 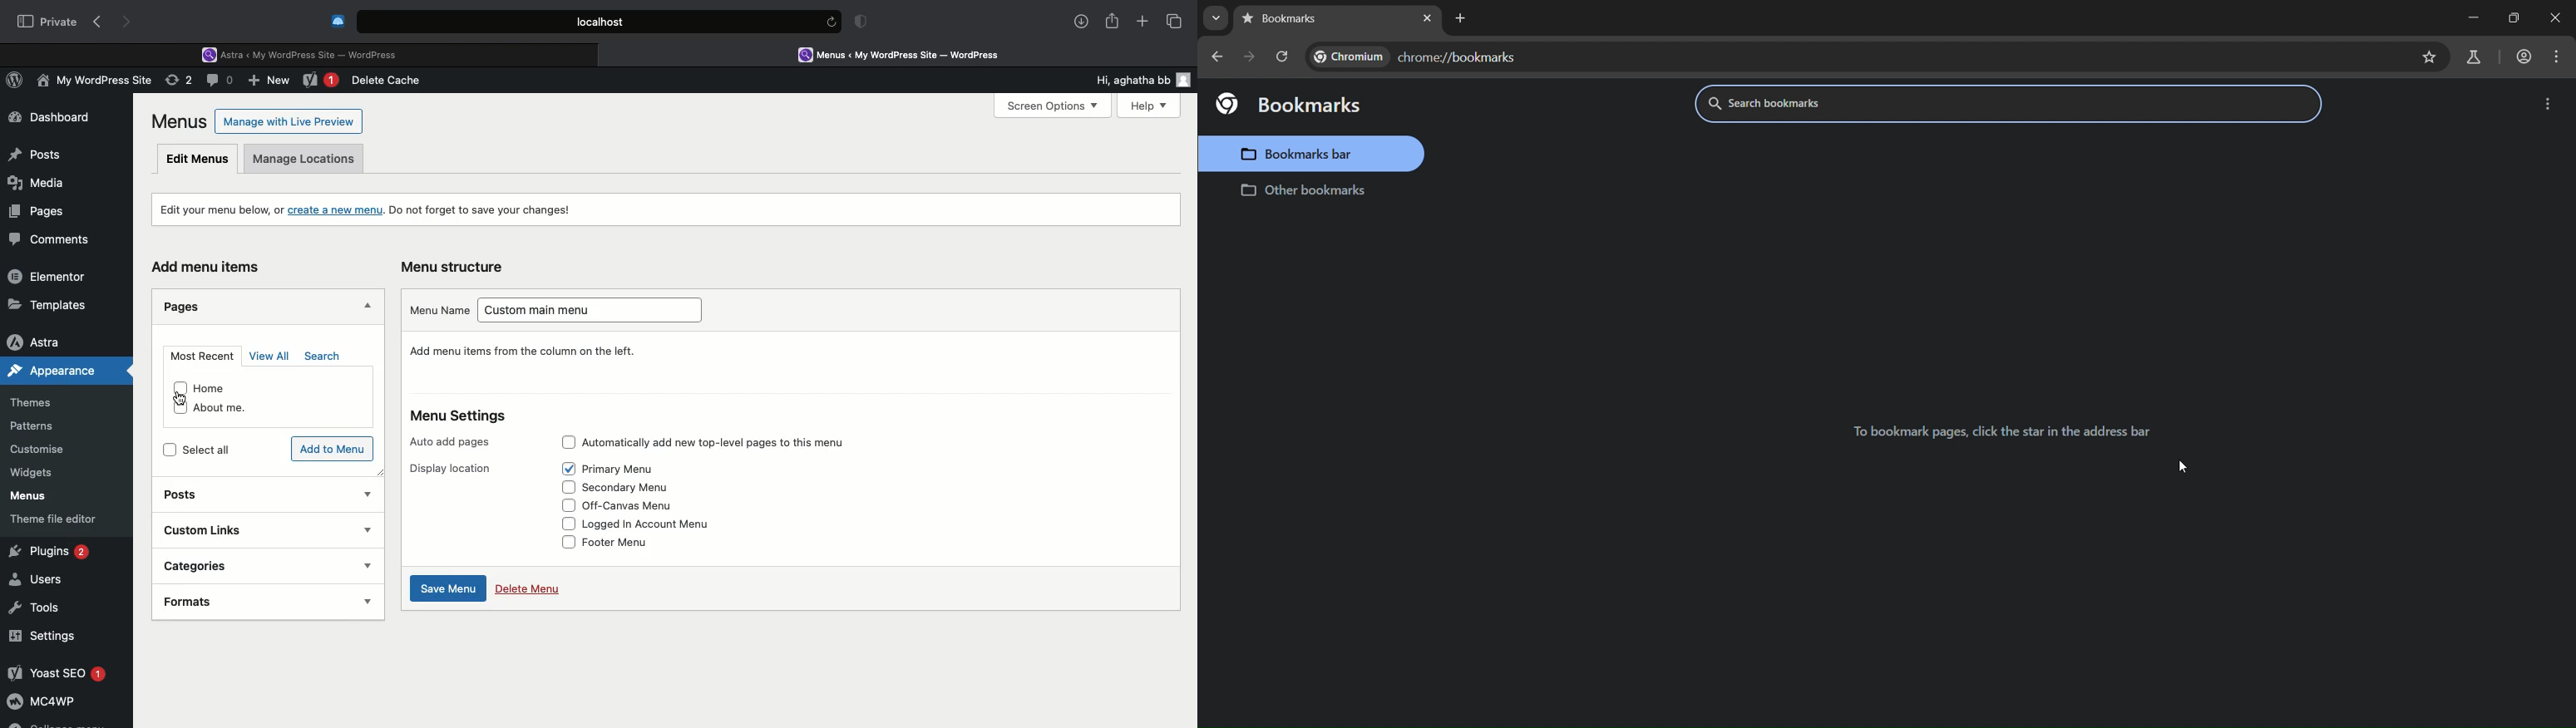 What do you see at coordinates (49, 342) in the screenshot?
I see `Astra` at bounding box center [49, 342].